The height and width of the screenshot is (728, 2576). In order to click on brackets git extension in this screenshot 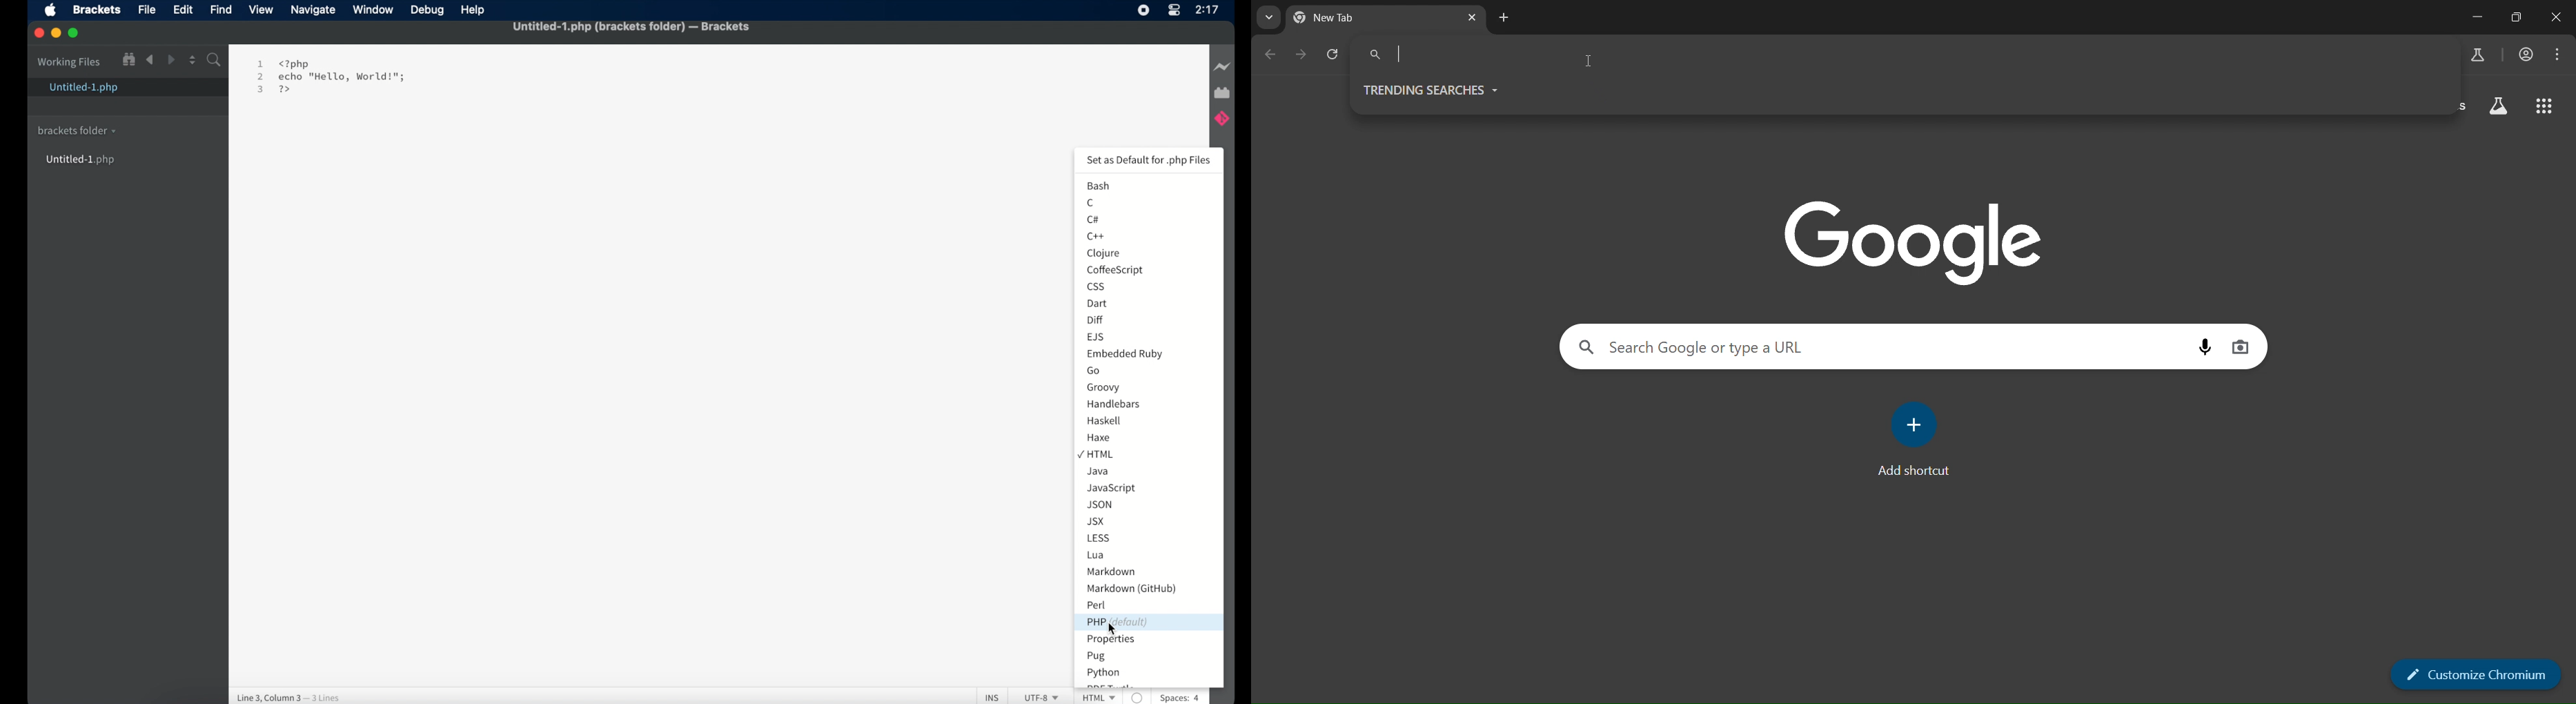, I will do `click(1221, 121)`.